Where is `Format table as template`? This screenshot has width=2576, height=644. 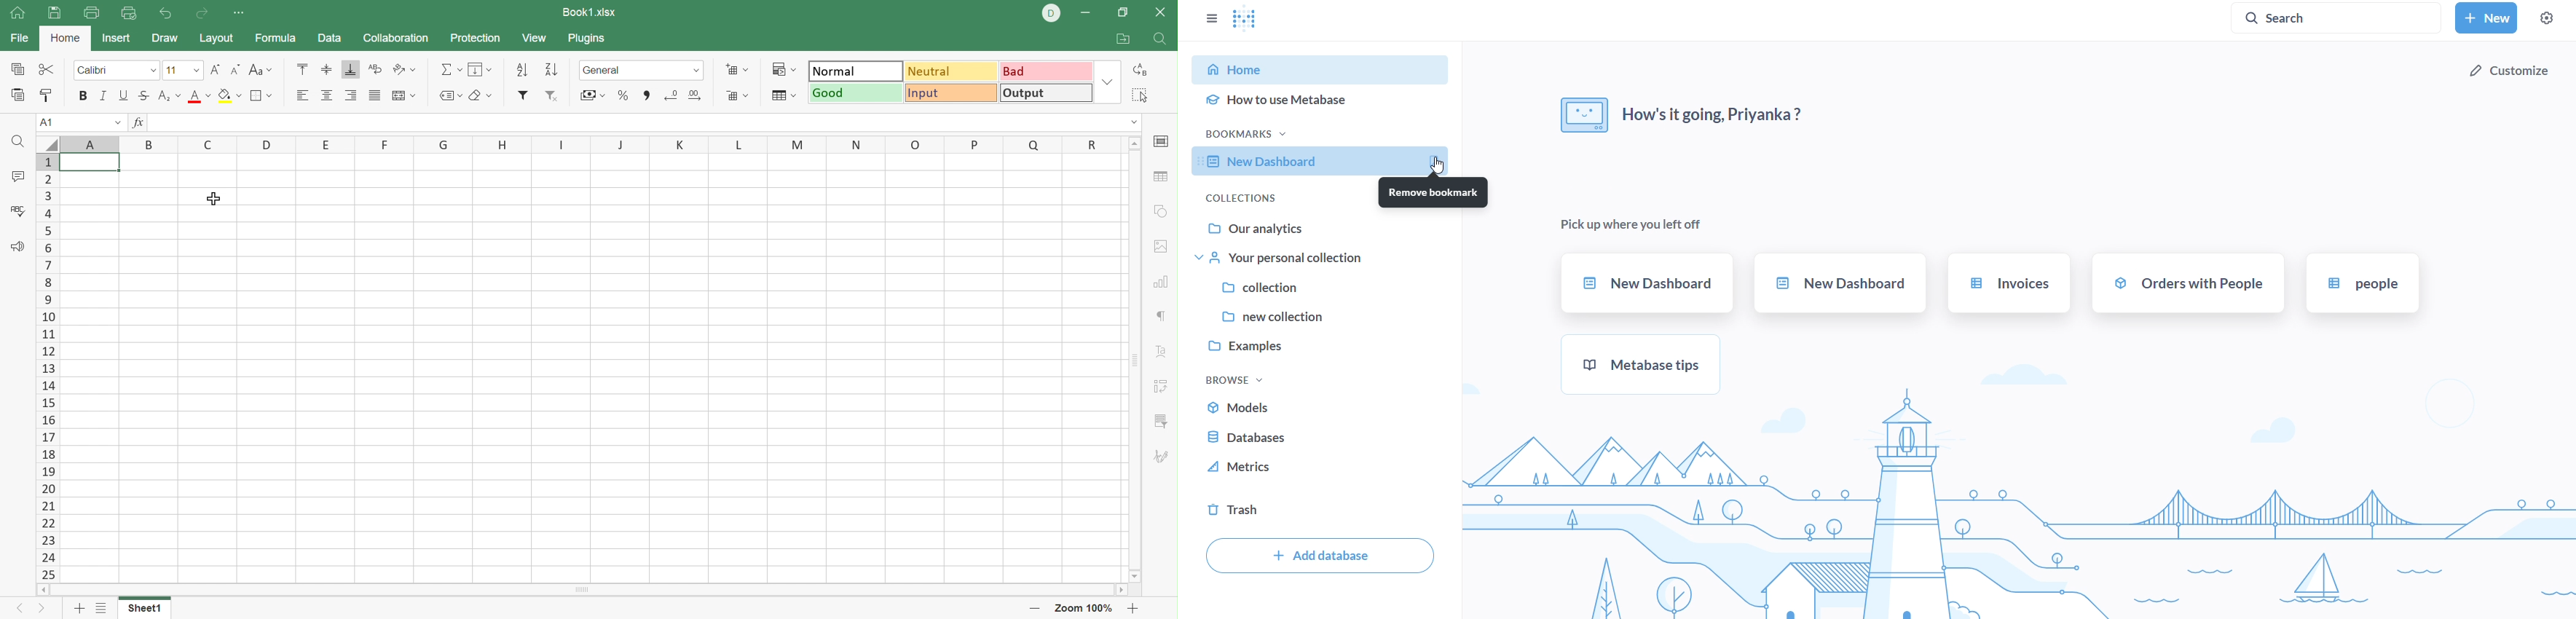 Format table as template is located at coordinates (782, 97).